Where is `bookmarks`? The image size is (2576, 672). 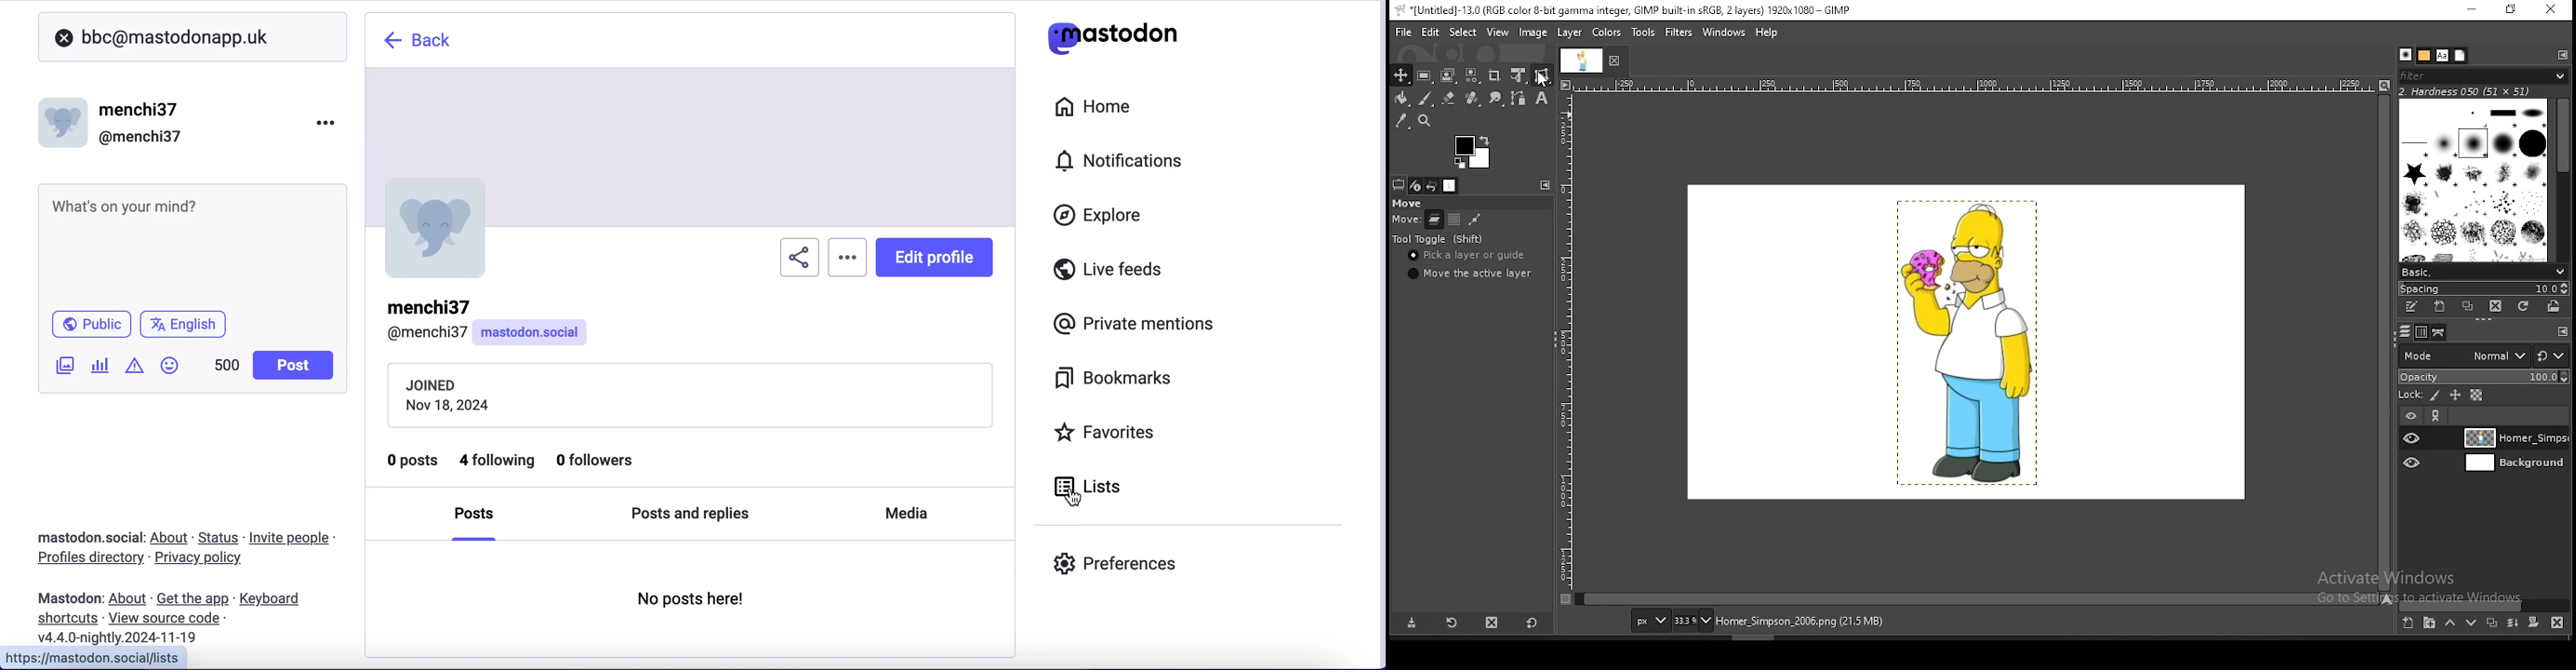 bookmarks is located at coordinates (1107, 380).